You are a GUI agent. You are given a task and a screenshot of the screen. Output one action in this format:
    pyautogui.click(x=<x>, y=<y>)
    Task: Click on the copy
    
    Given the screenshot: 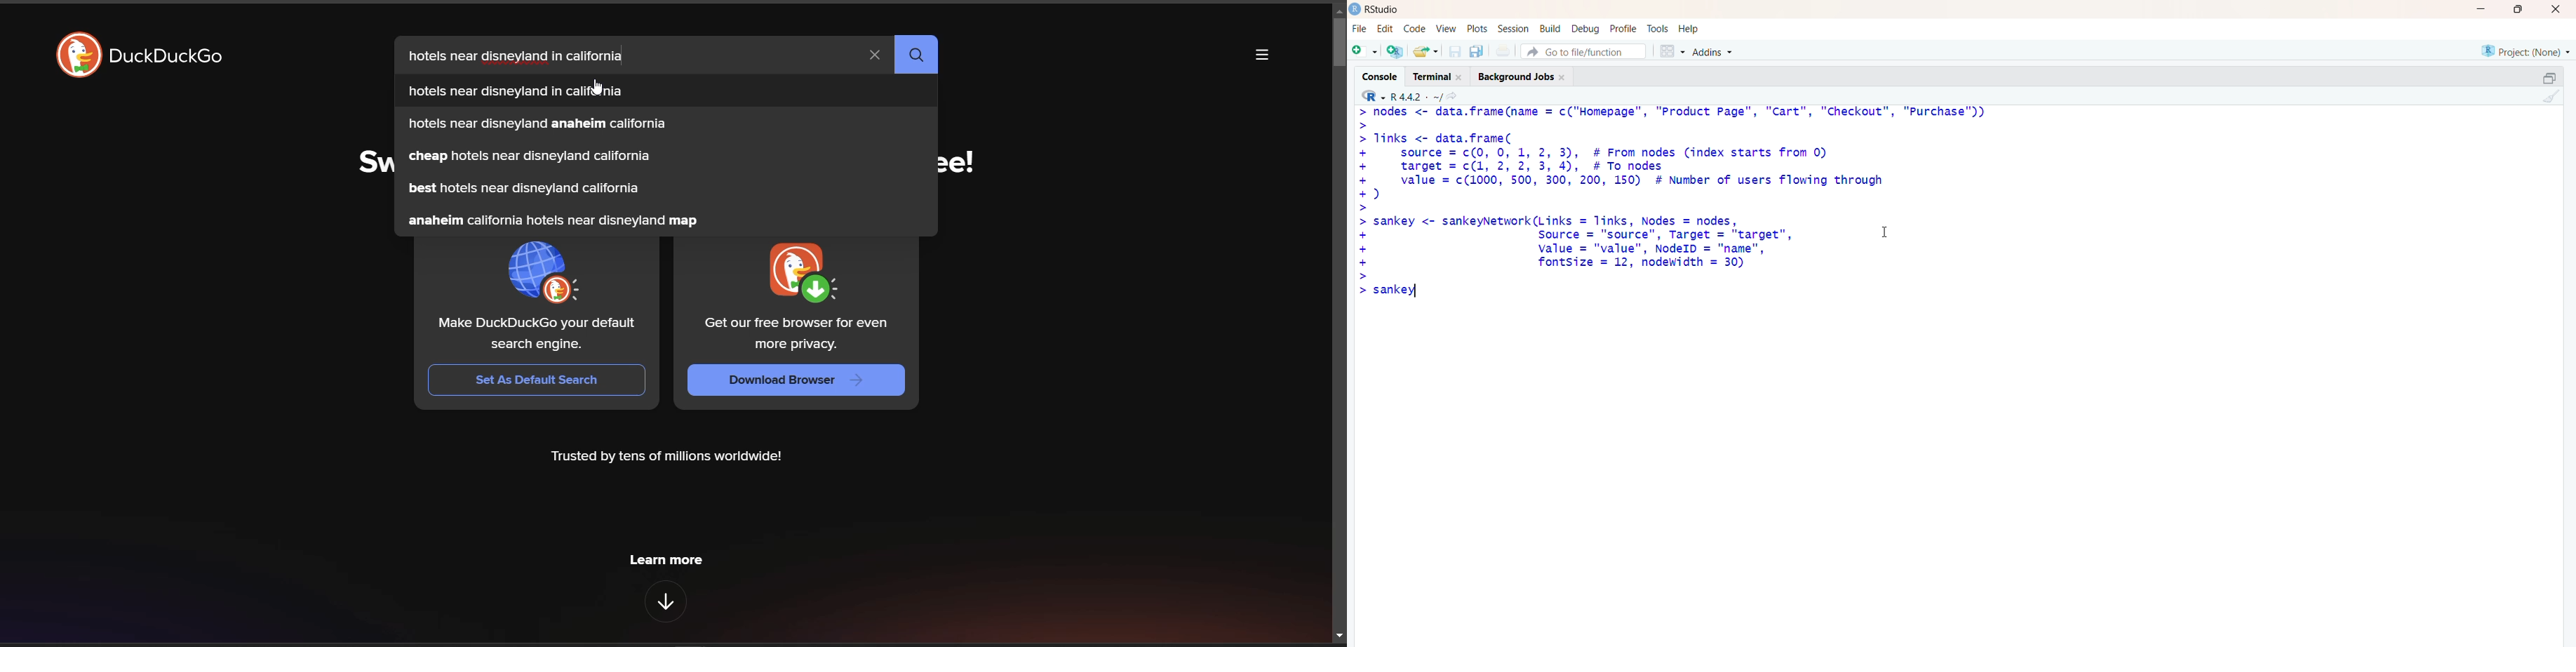 What is the action you would take?
    pyautogui.click(x=2541, y=76)
    